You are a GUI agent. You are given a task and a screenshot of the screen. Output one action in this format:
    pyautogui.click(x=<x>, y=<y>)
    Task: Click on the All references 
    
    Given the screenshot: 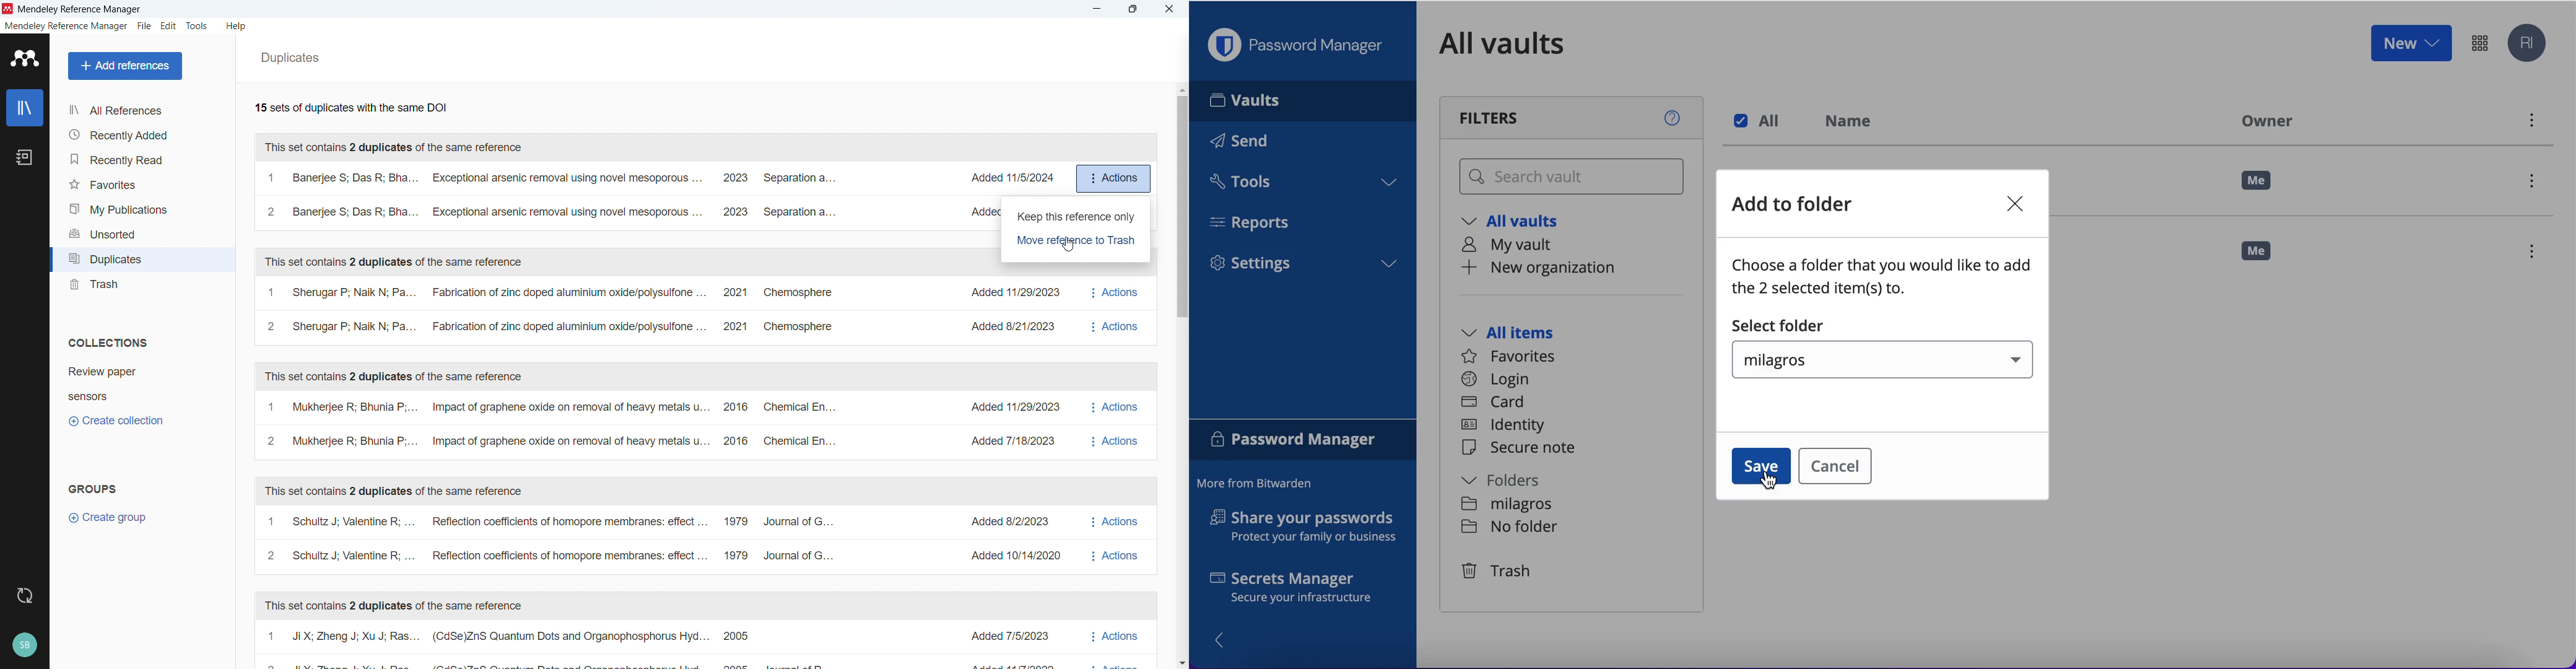 What is the action you would take?
    pyautogui.click(x=142, y=112)
    